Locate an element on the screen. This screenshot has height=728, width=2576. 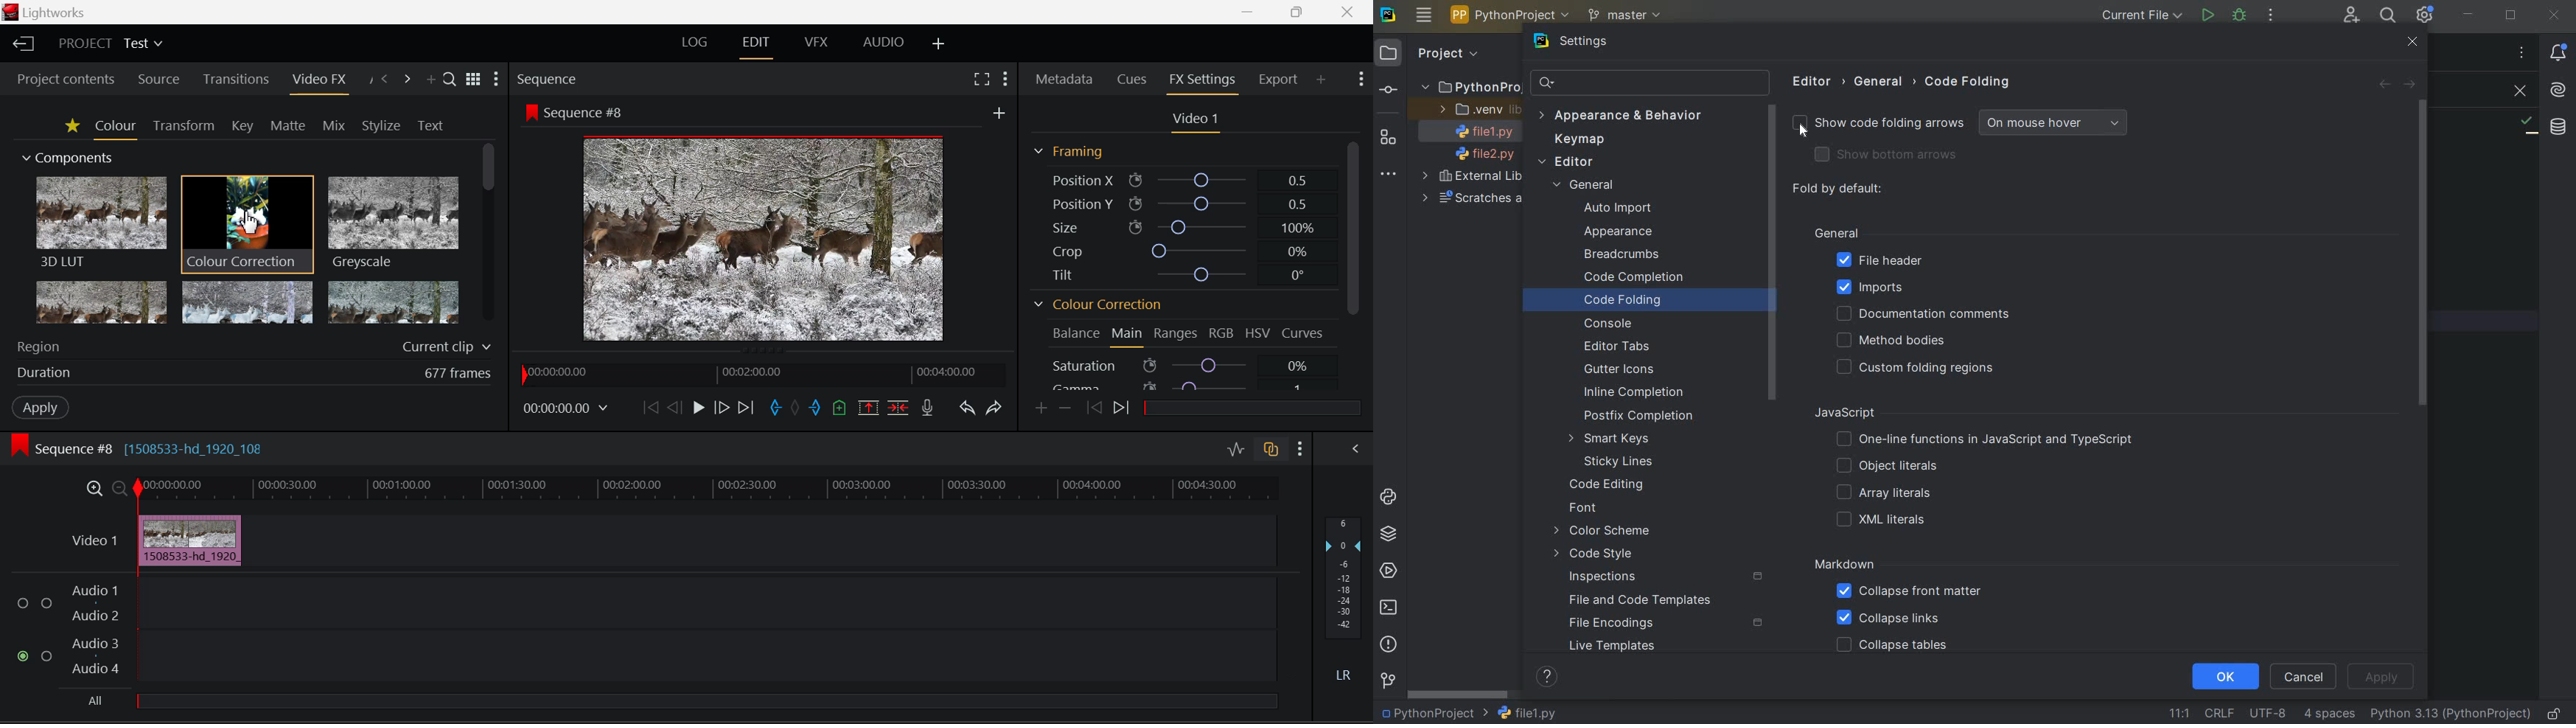
Delete/Cut is located at coordinates (900, 408).